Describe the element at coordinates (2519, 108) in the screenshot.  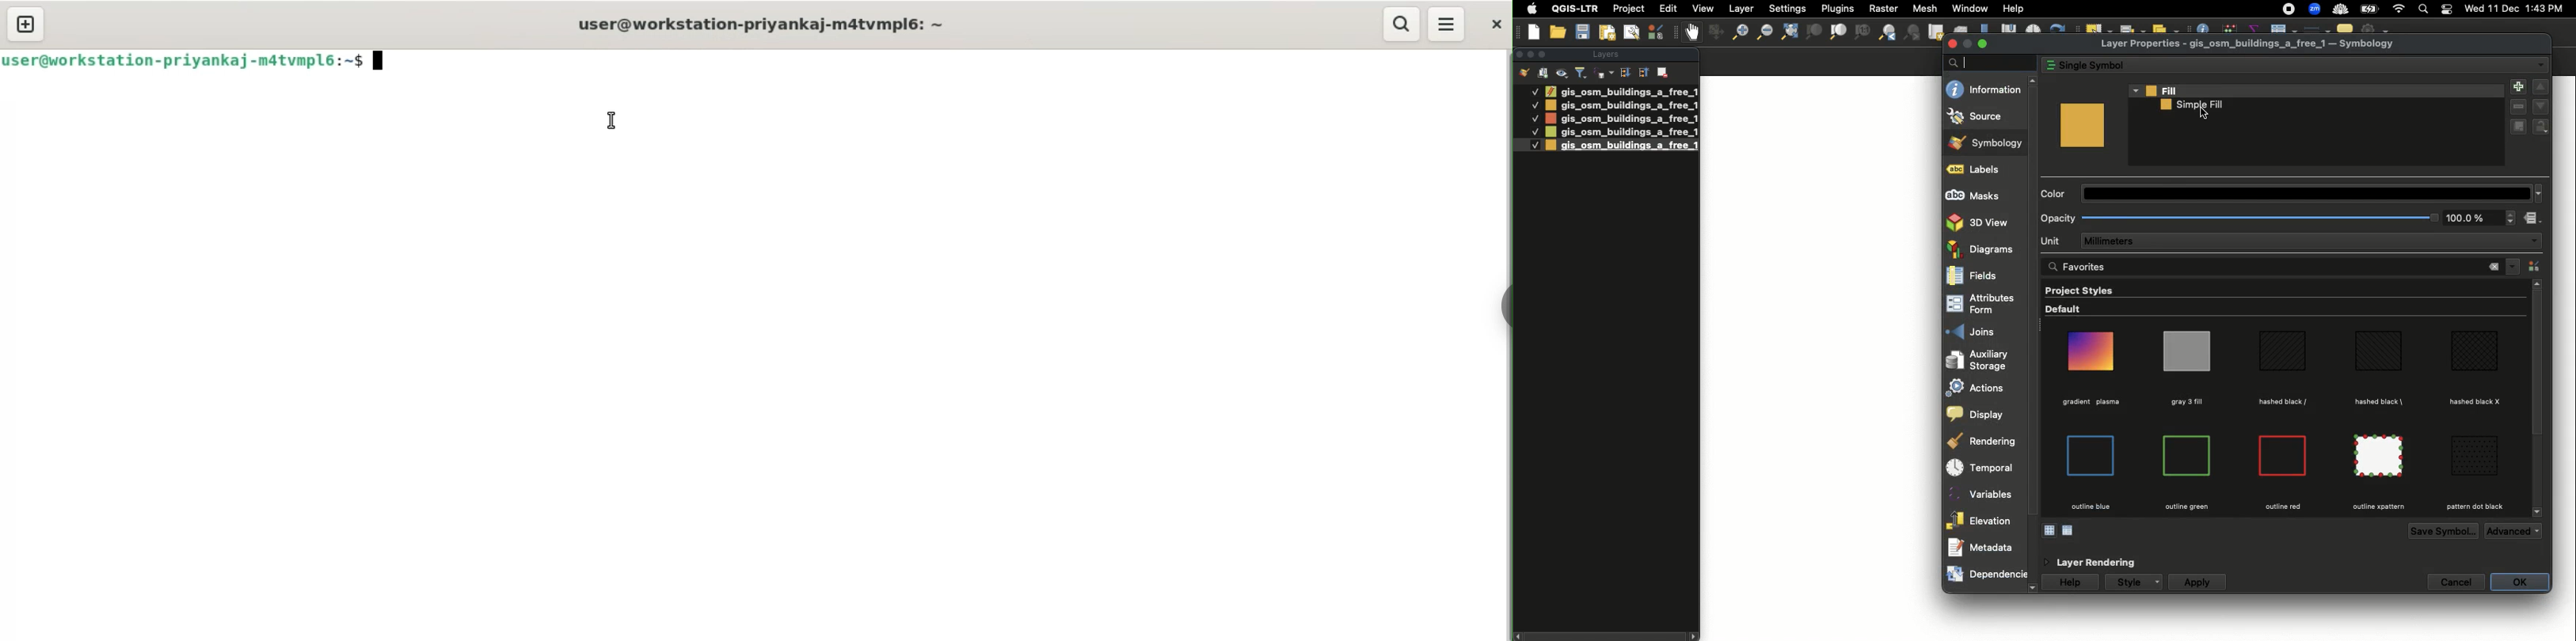
I see `Remove` at that location.